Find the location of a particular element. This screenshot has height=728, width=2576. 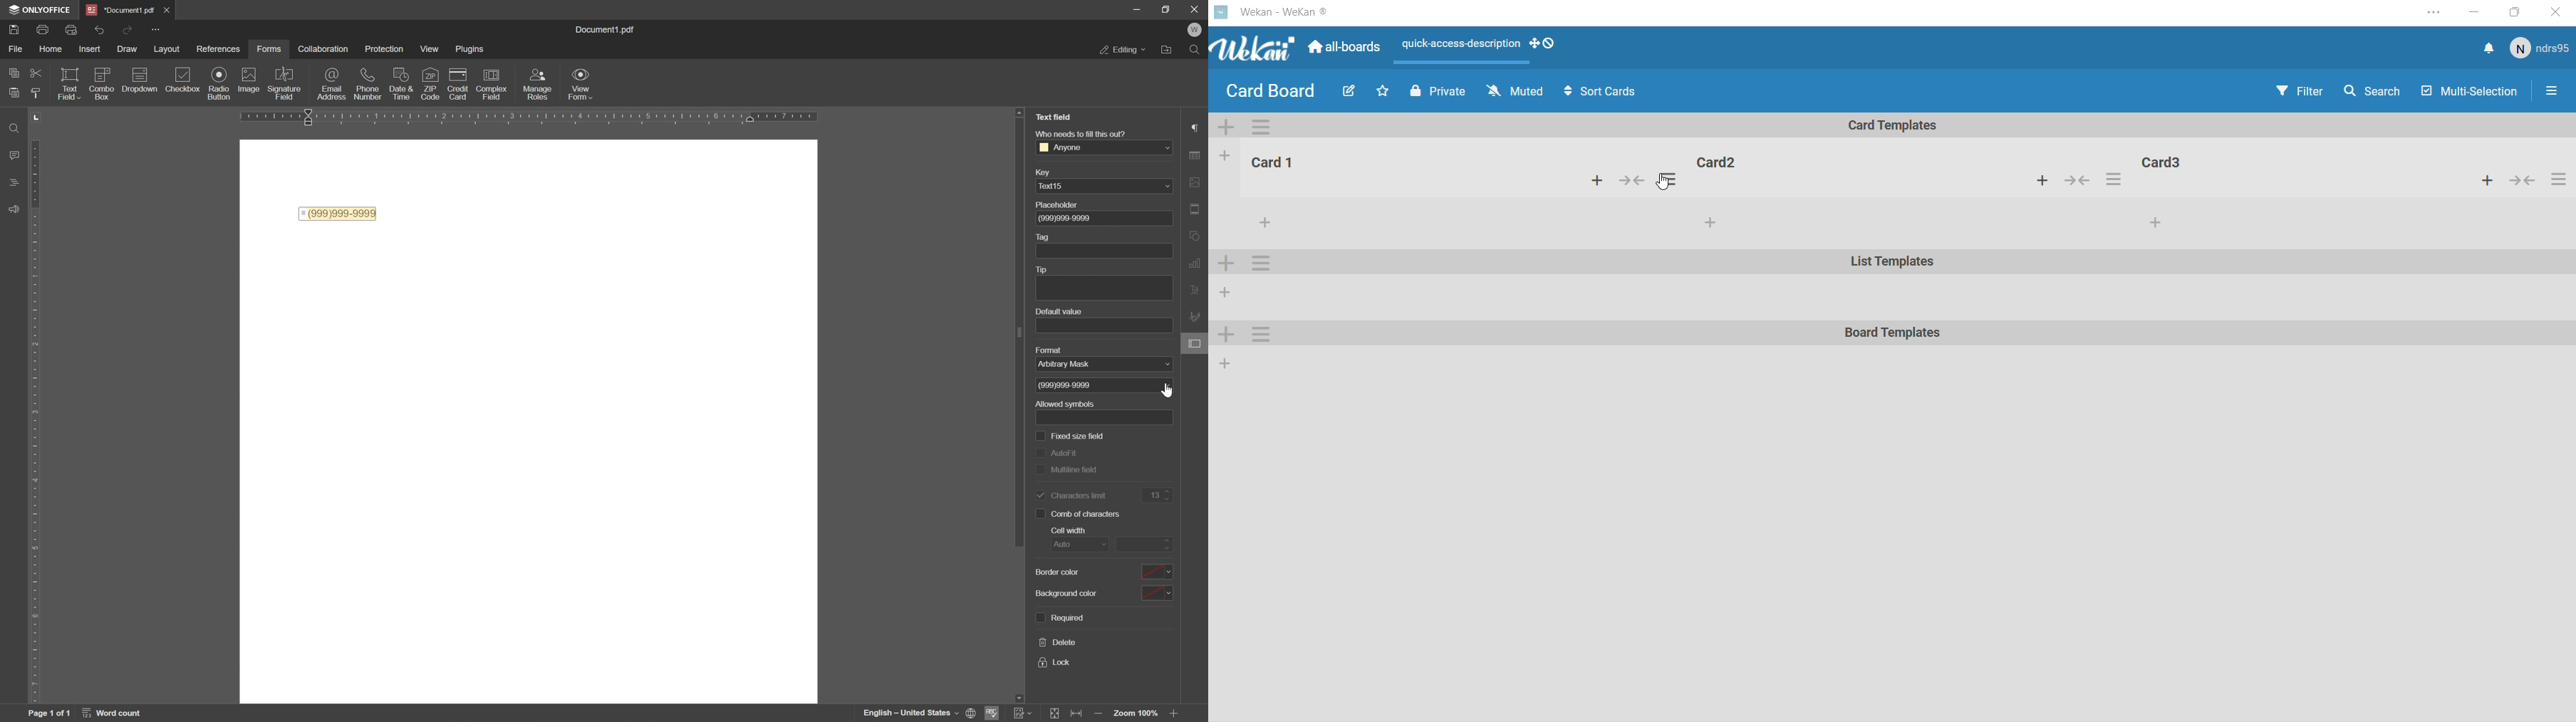

add is located at coordinates (1226, 366).